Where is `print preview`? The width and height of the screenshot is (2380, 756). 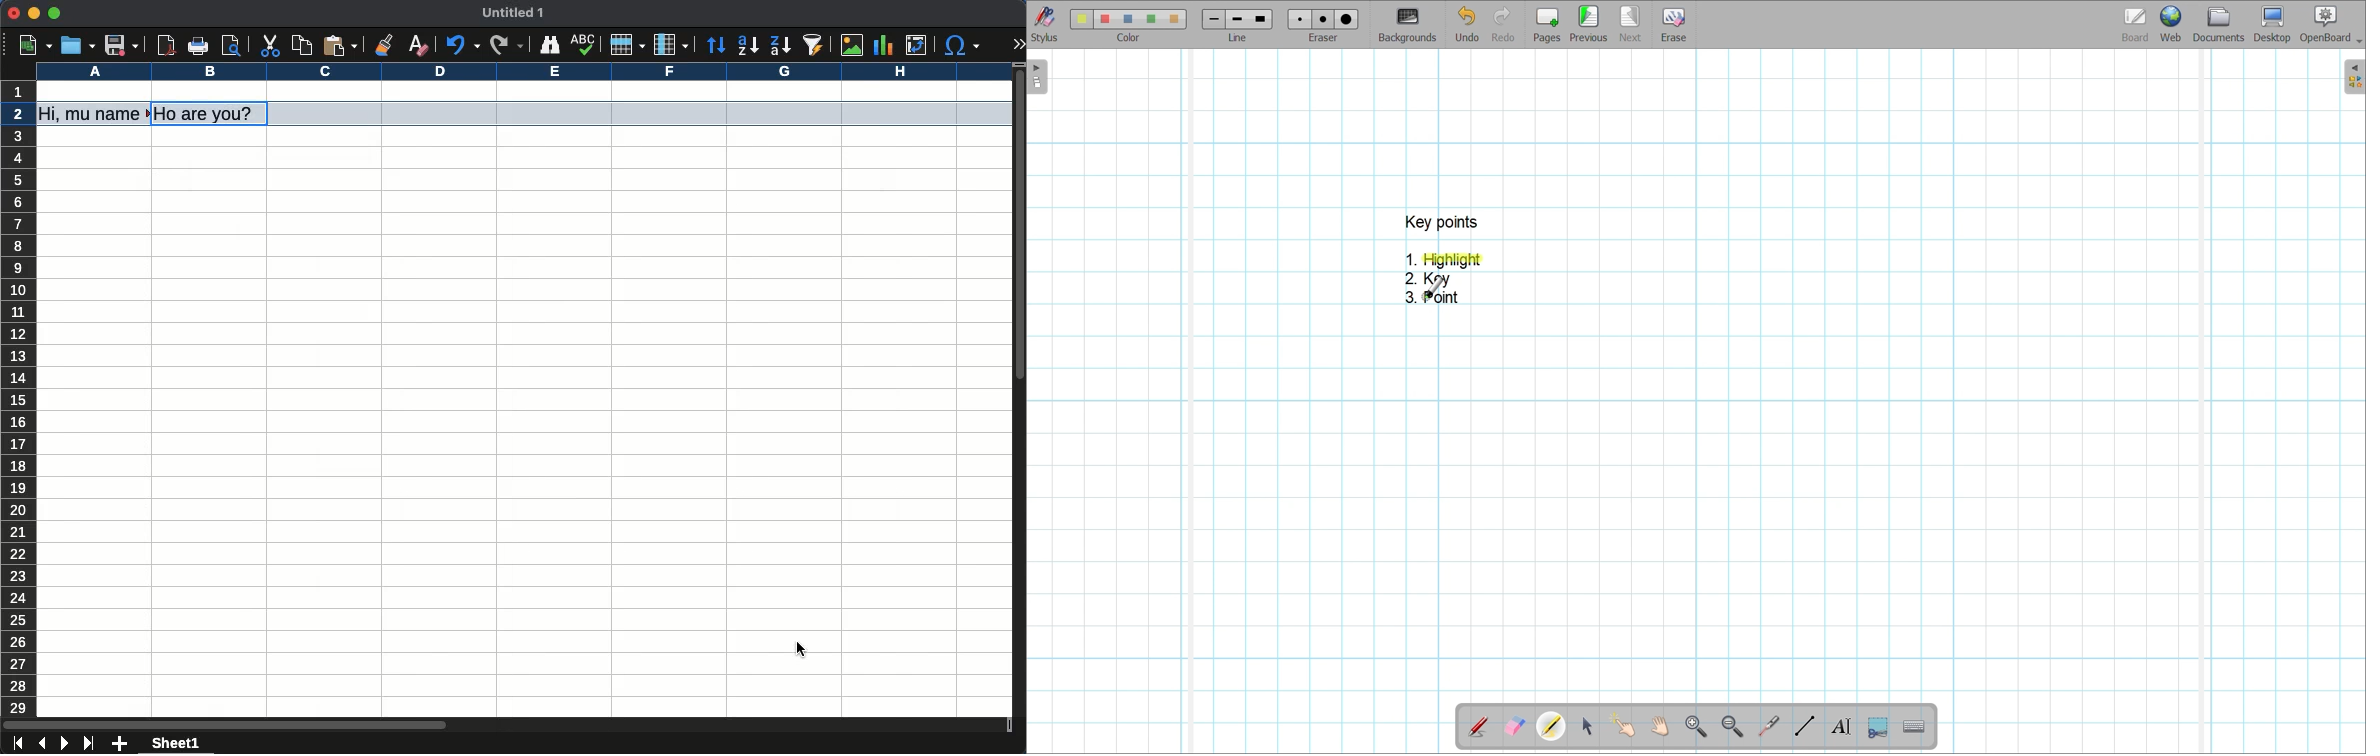 print preview is located at coordinates (233, 45).